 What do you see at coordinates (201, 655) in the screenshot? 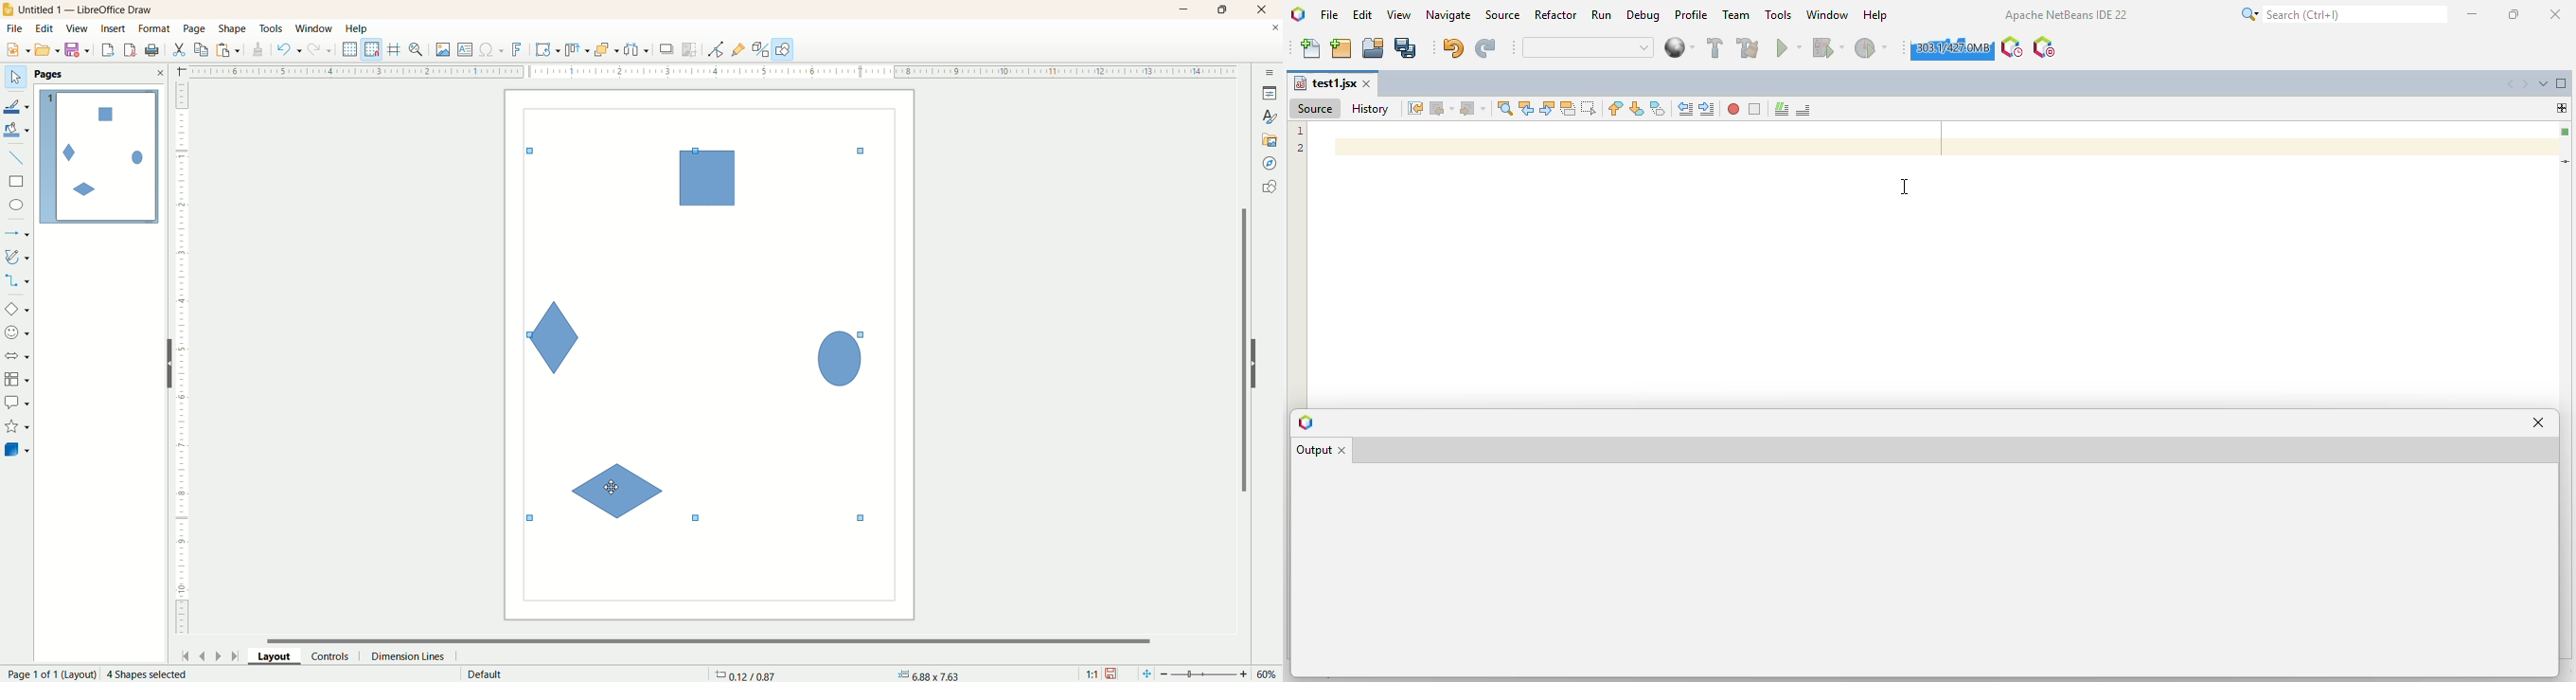
I see `previous page` at bounding box center [201, 655].